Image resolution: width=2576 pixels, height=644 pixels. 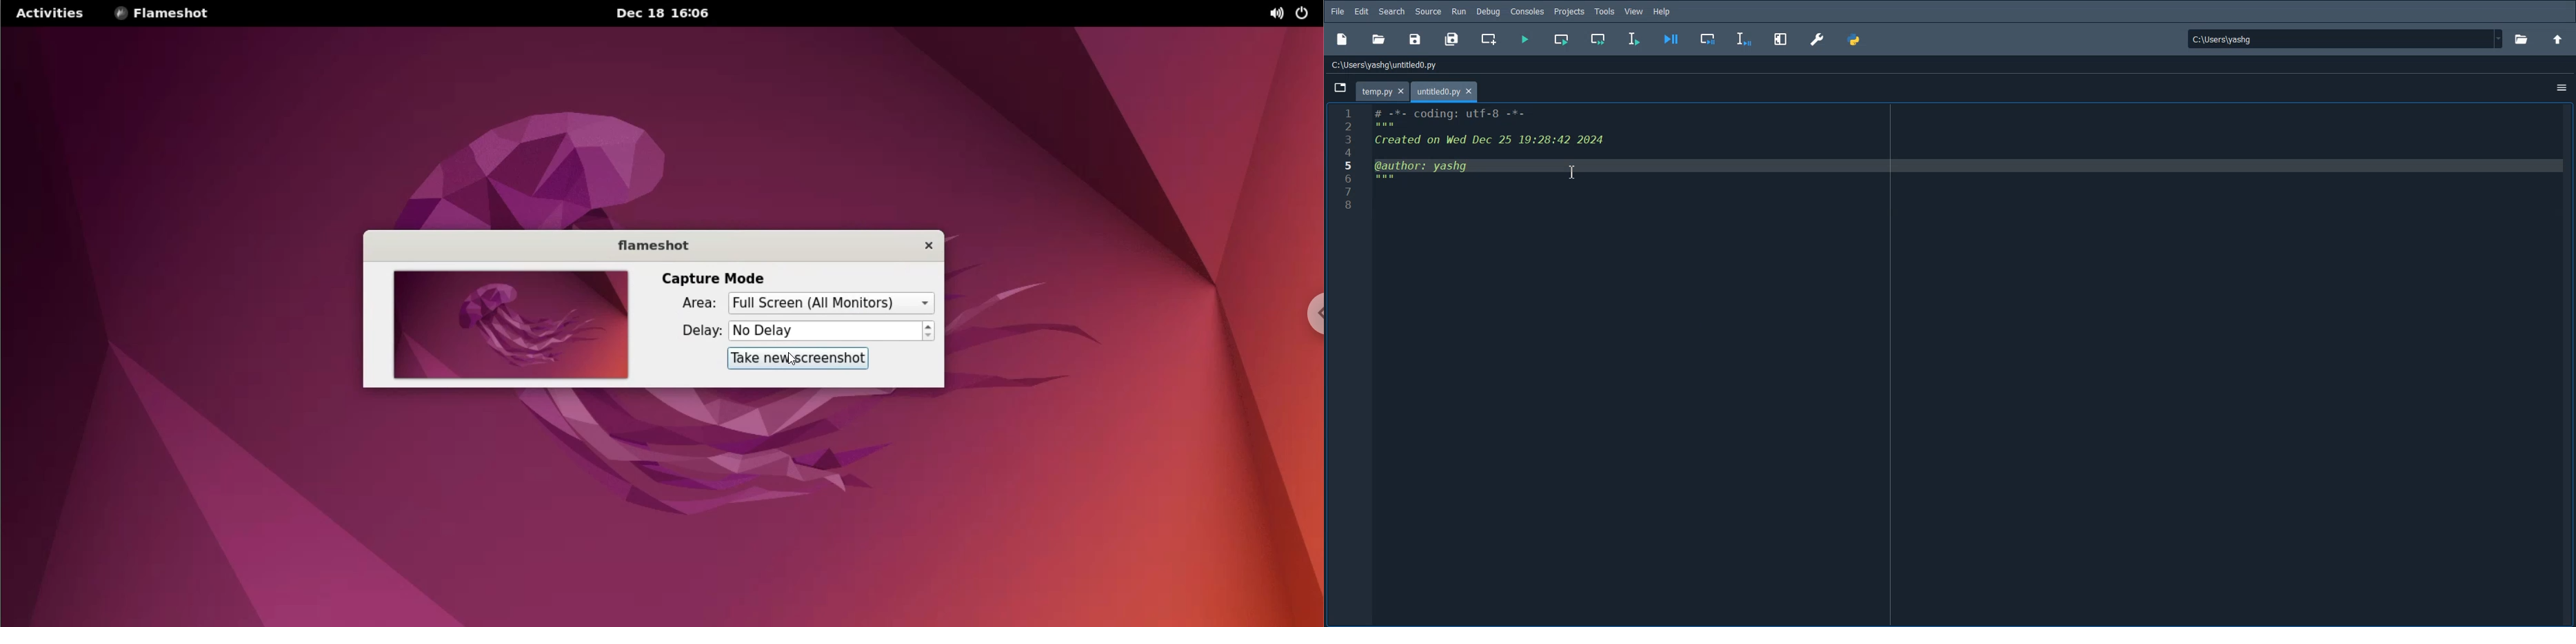 What do you see at coordinates (1445, 93) in the screenshot?
I see `untitled0.py ` at bounding box center [1445, 93].